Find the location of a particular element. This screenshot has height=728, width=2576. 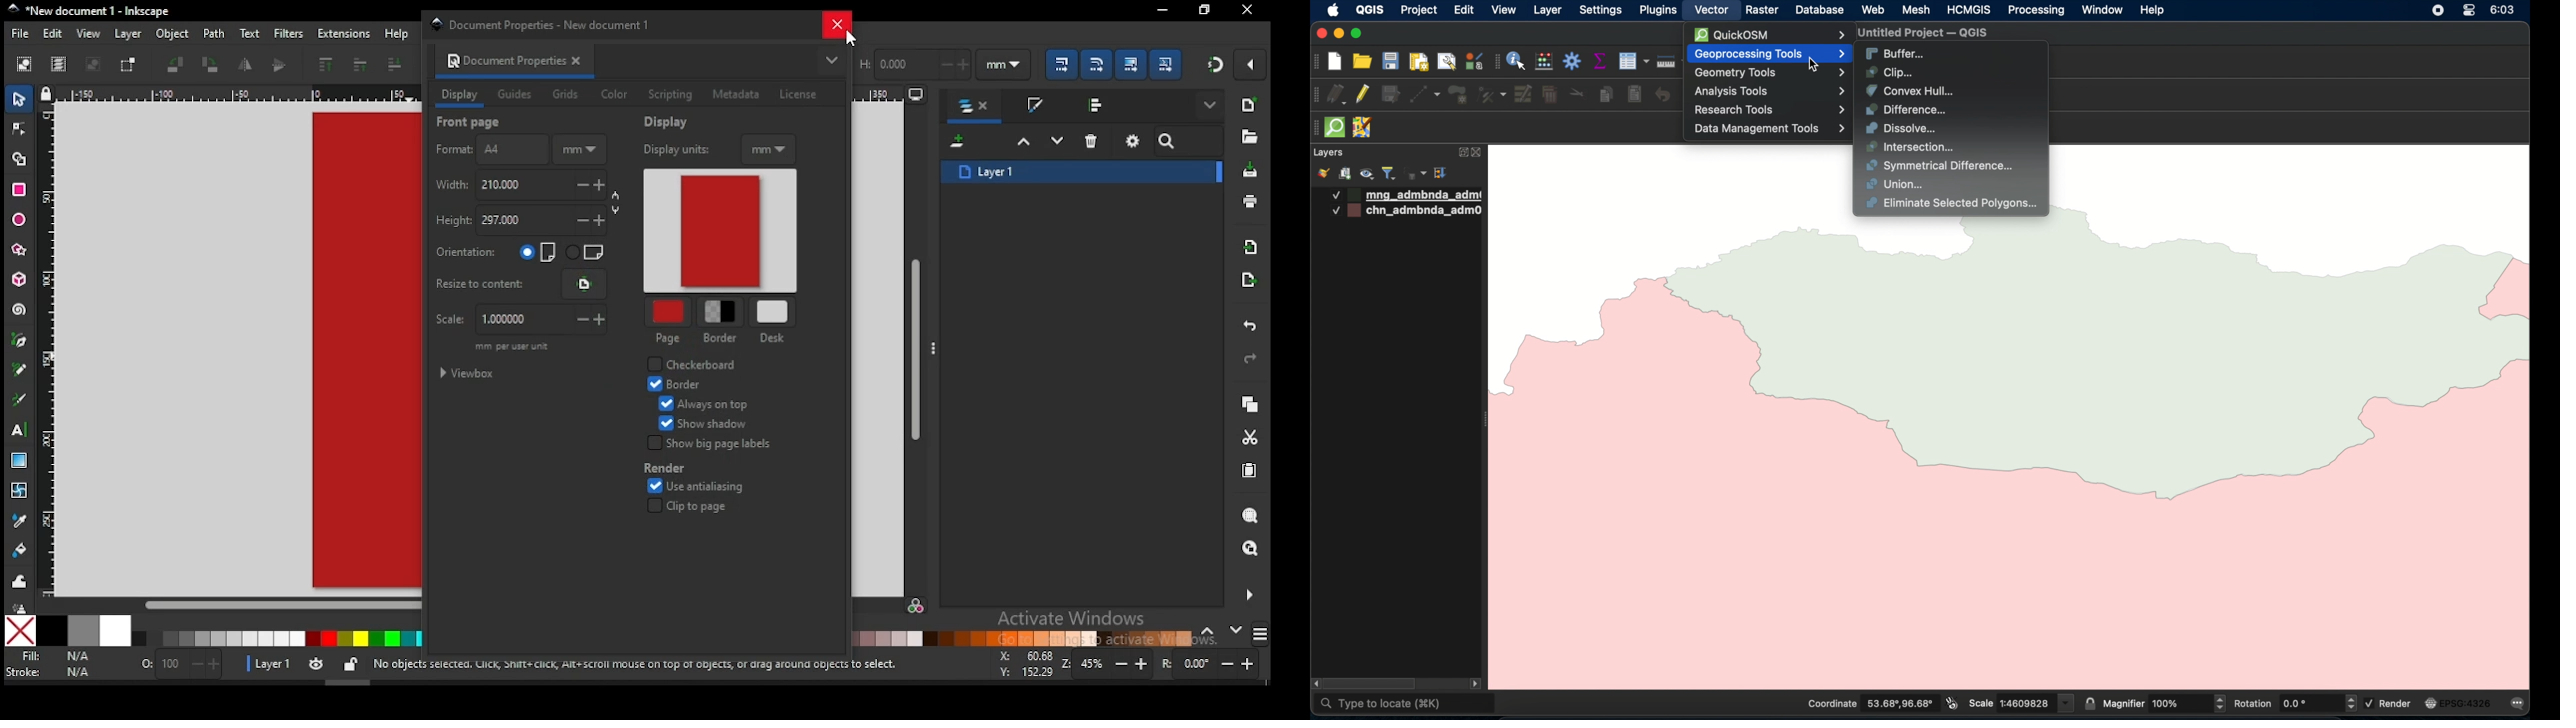

spiral tool is located at coordinates (20, 310).